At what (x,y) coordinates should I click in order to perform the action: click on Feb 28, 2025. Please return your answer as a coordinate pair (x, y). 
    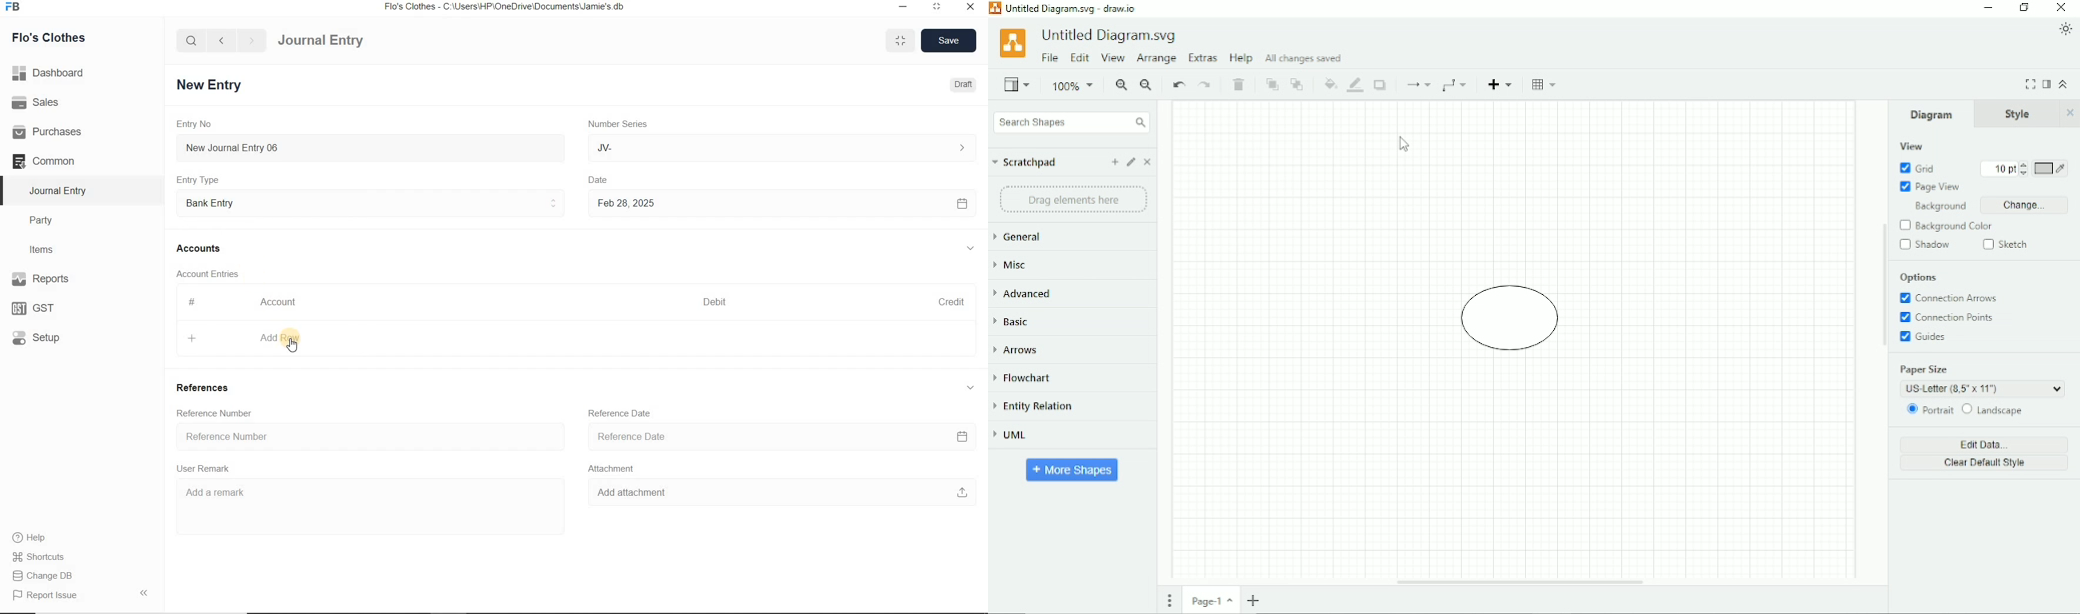
    Looking at the image, I should click on (782, 203).